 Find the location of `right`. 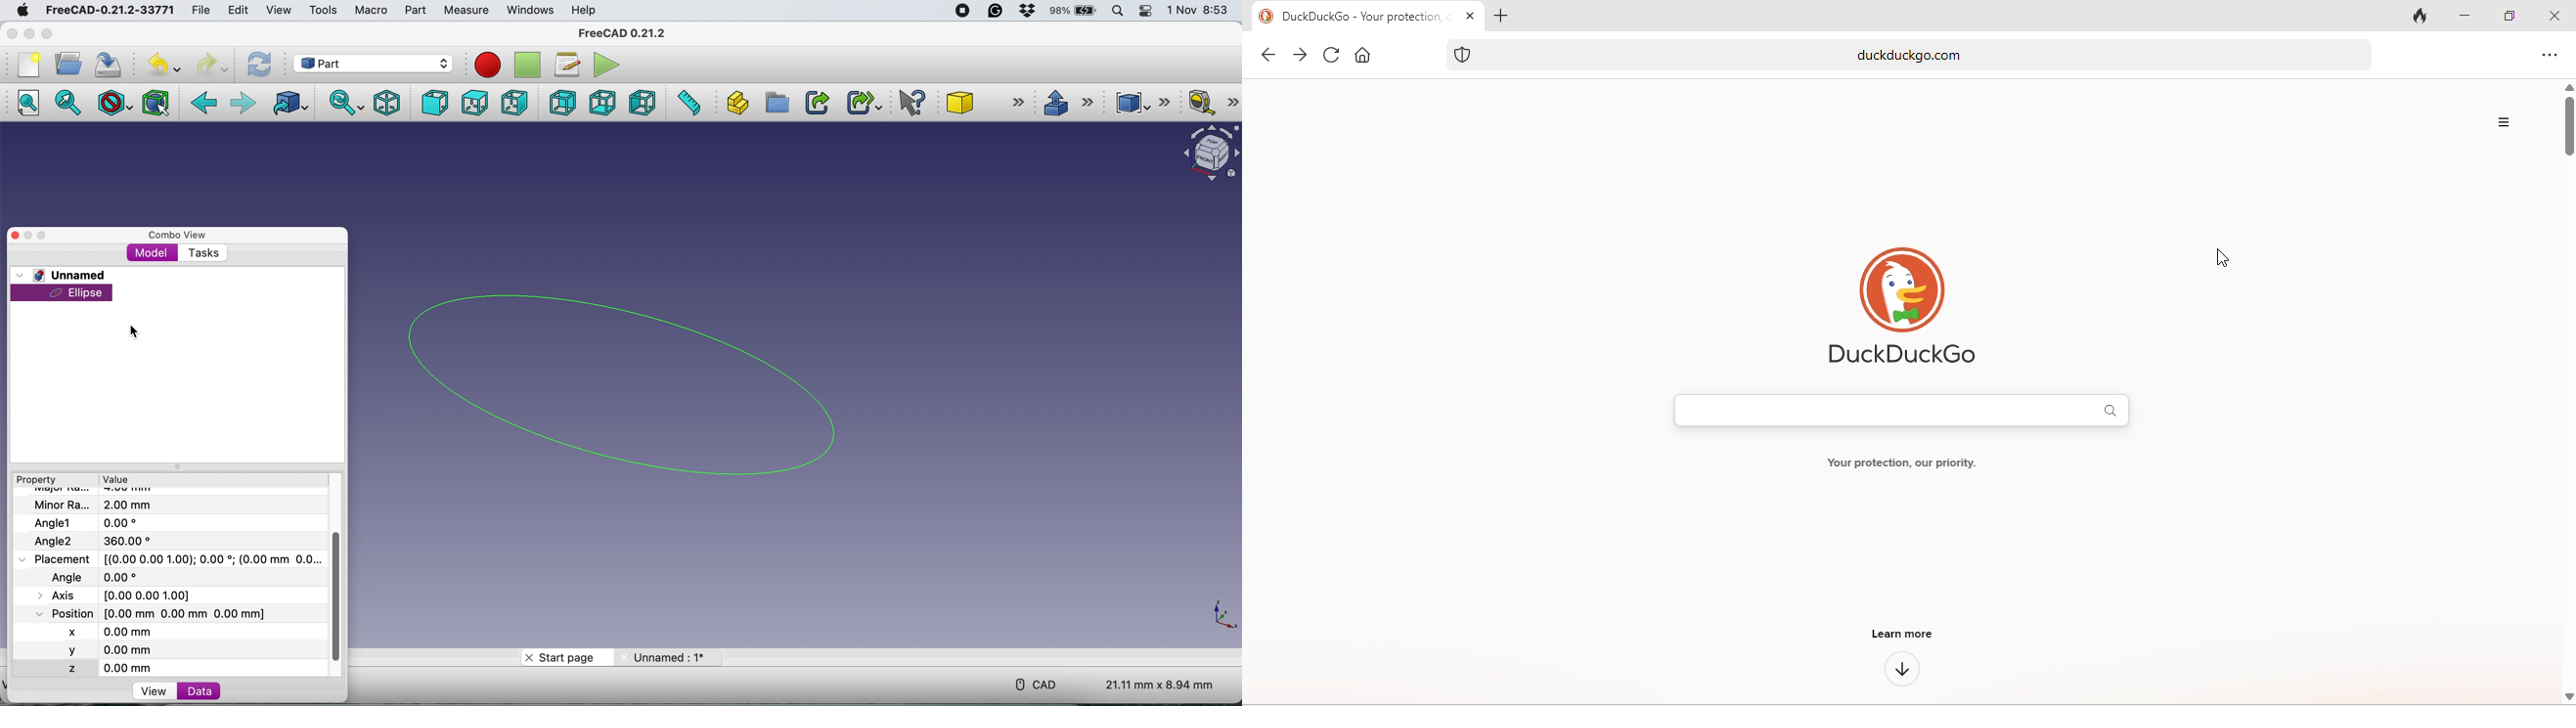

right is located at coordinates (516, 102).